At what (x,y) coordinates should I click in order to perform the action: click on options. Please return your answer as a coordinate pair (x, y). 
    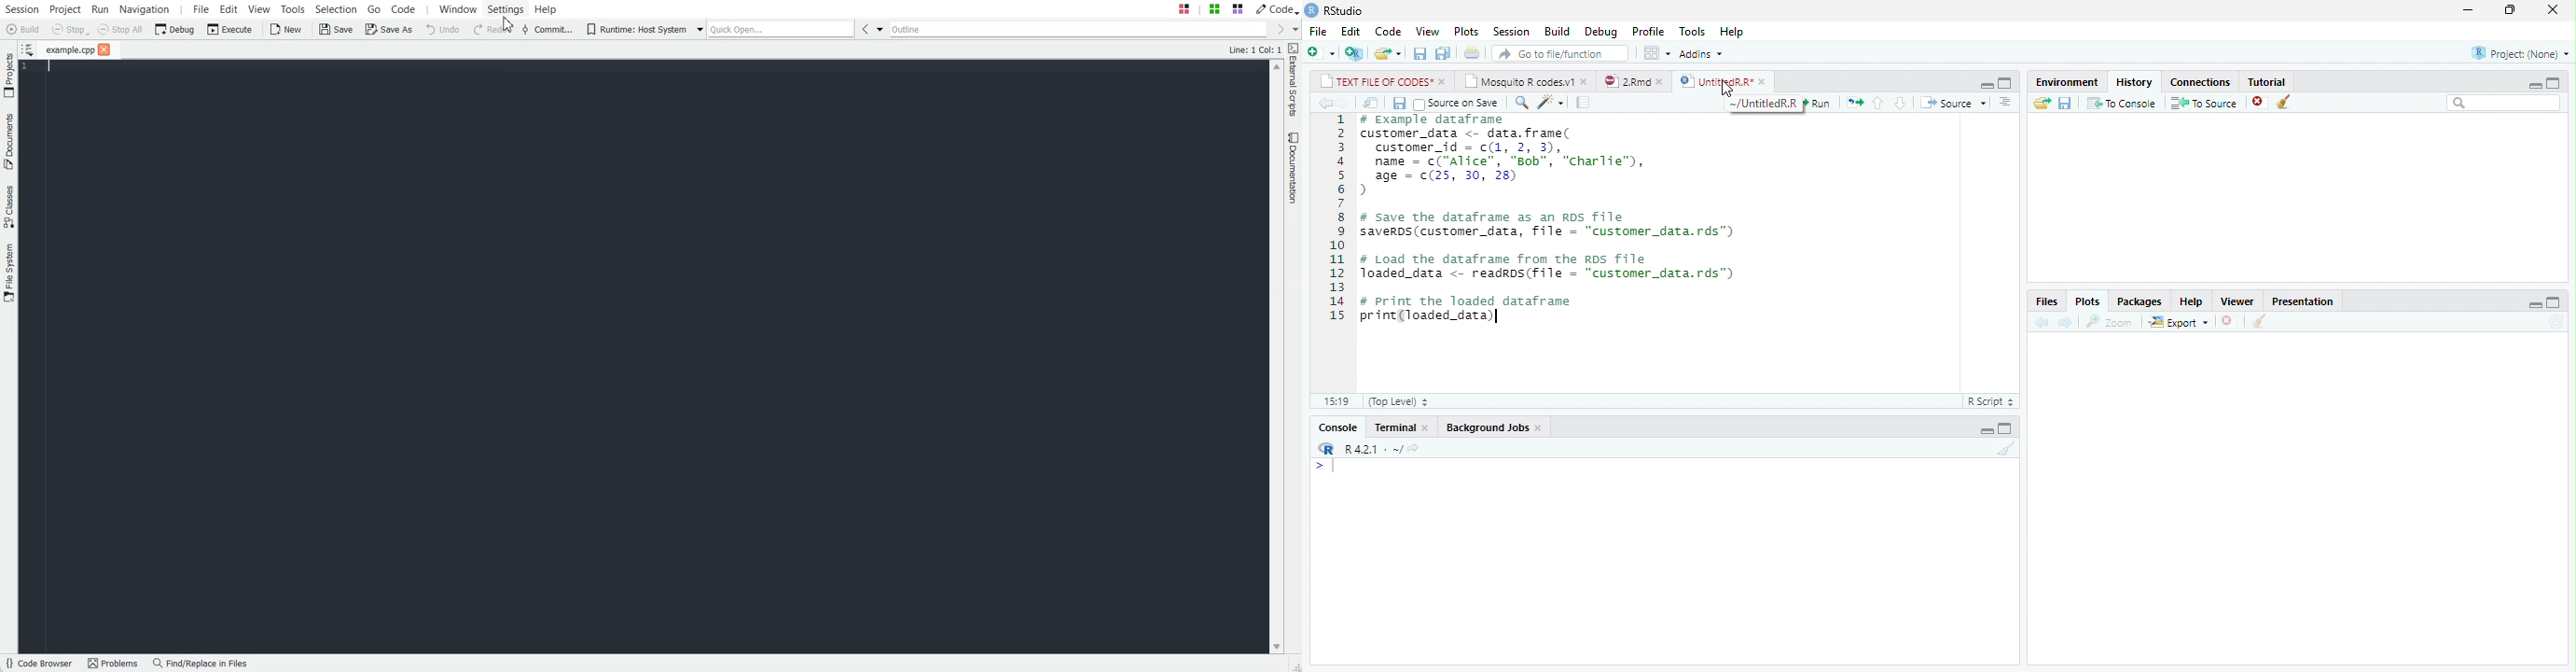
    Looking at the image, I should click on (1656, 53).